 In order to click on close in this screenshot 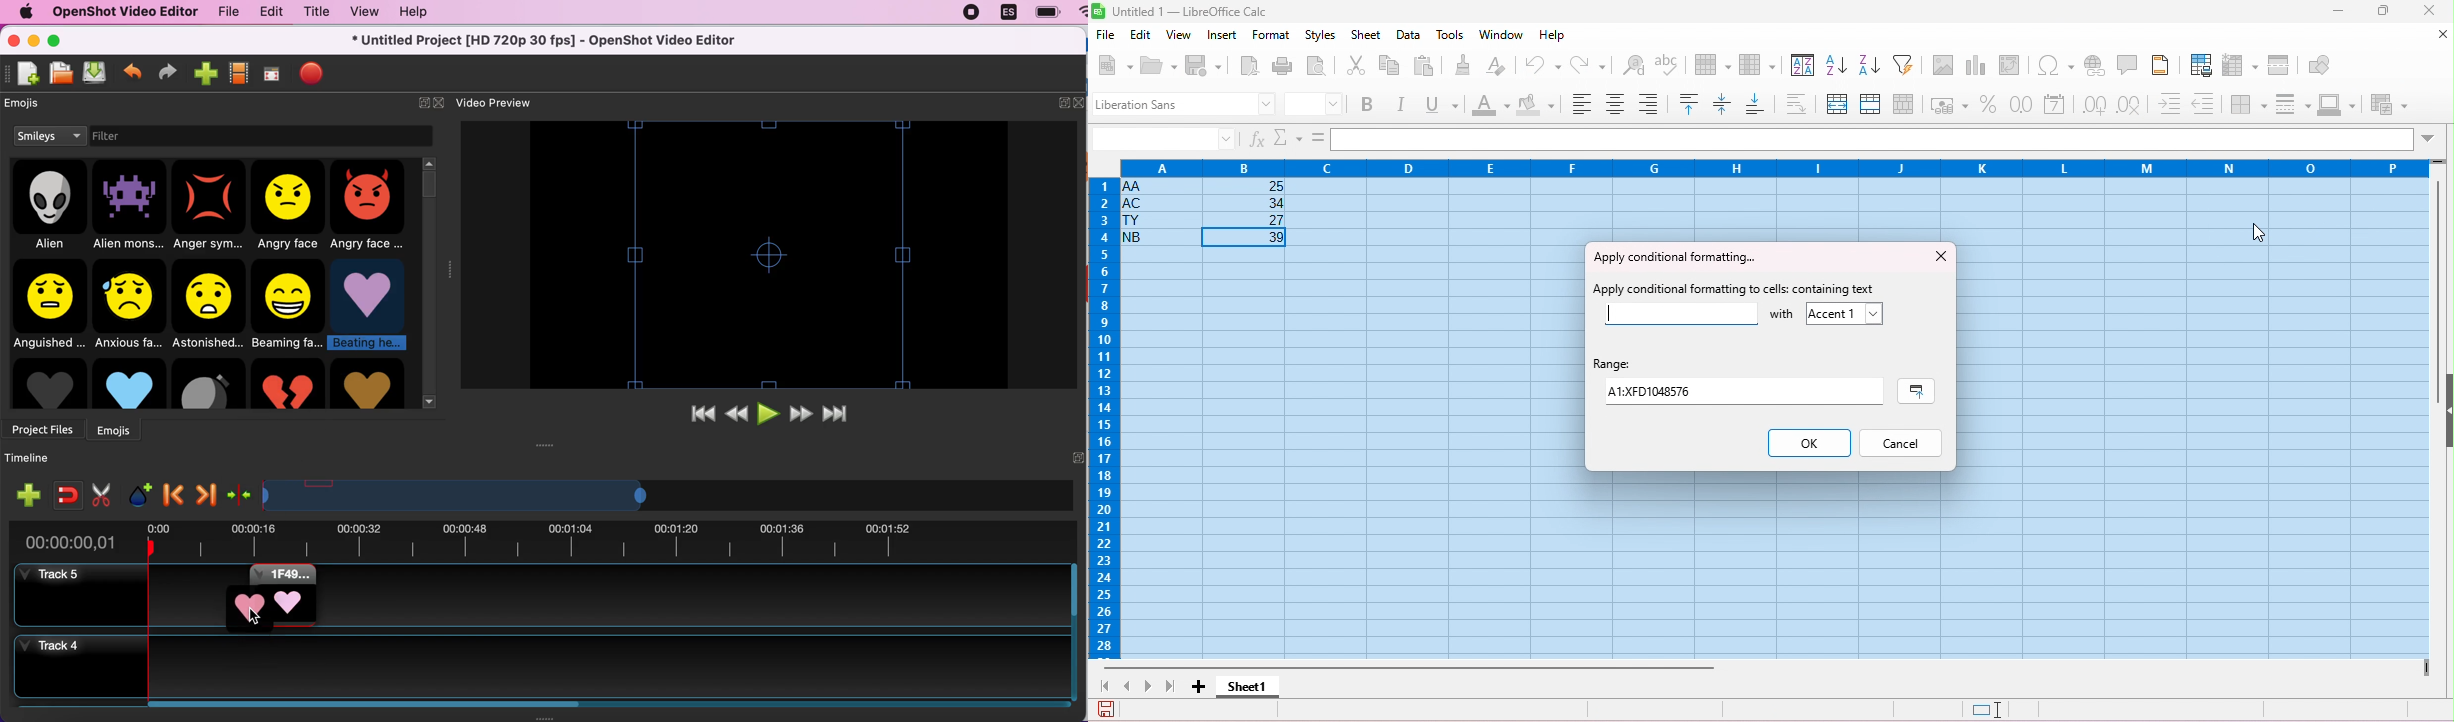, I will do `click(442, 100)`.